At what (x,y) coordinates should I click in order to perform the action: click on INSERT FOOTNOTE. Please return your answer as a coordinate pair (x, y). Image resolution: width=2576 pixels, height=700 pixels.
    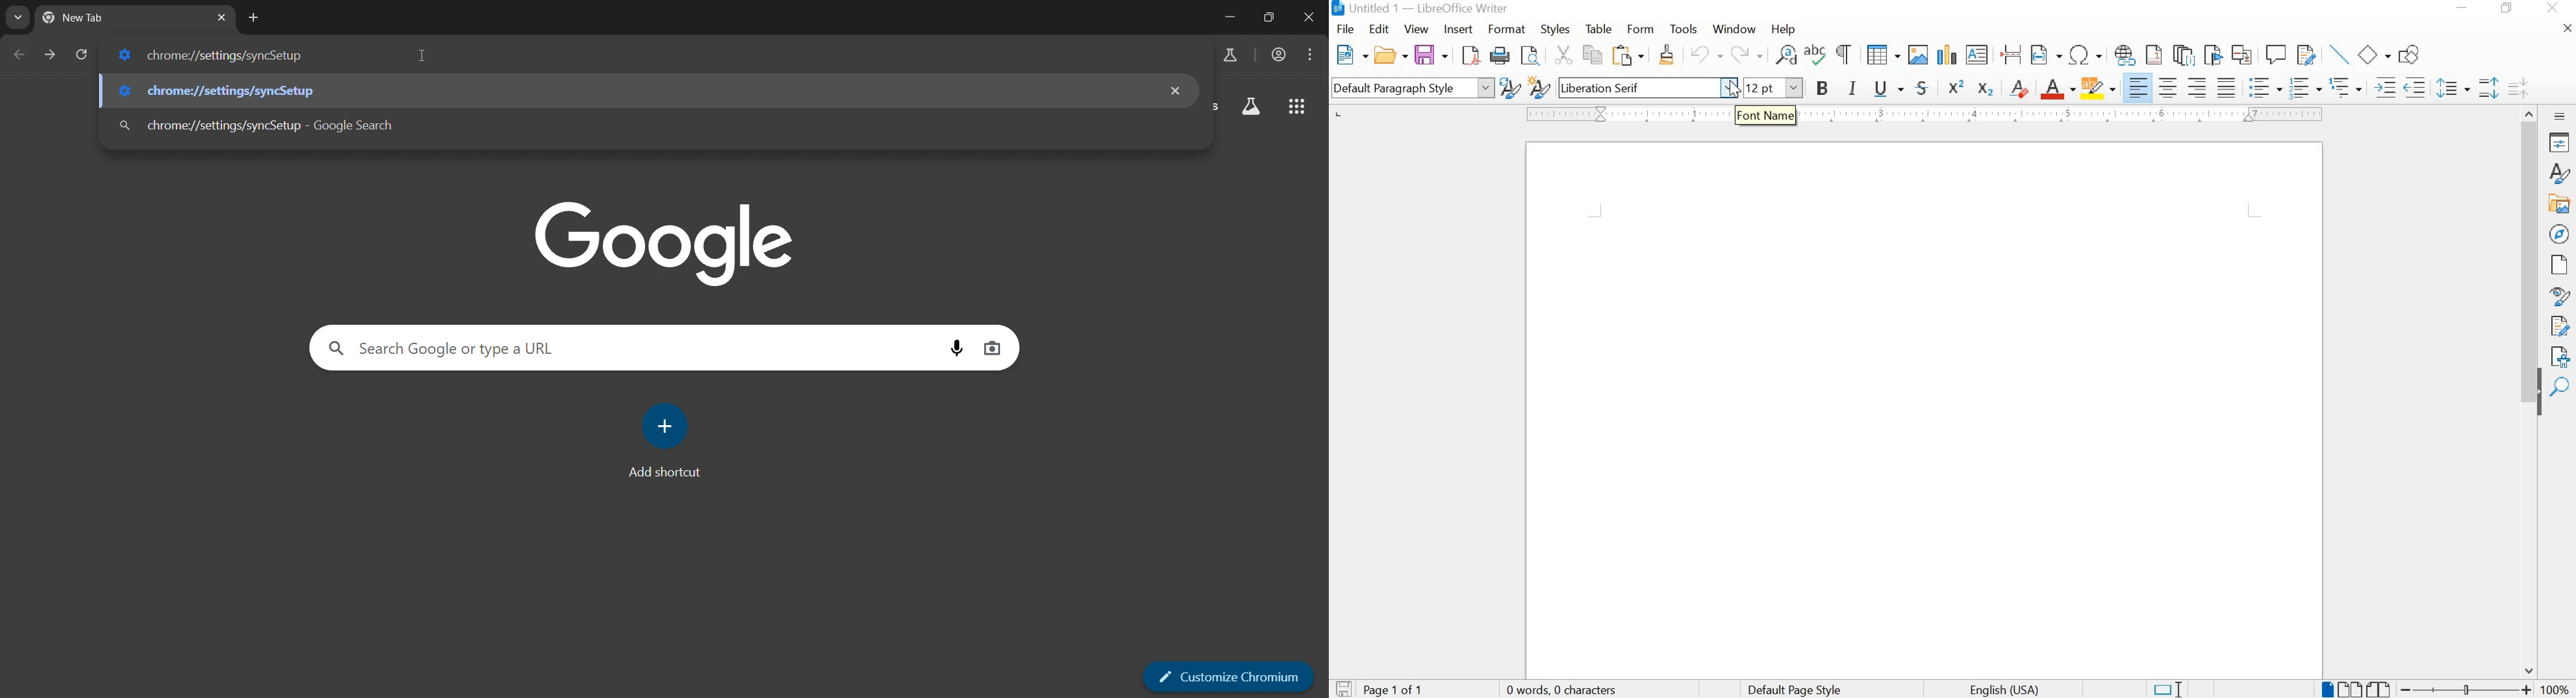
    Looking at the image, I should click on (2154, 56).